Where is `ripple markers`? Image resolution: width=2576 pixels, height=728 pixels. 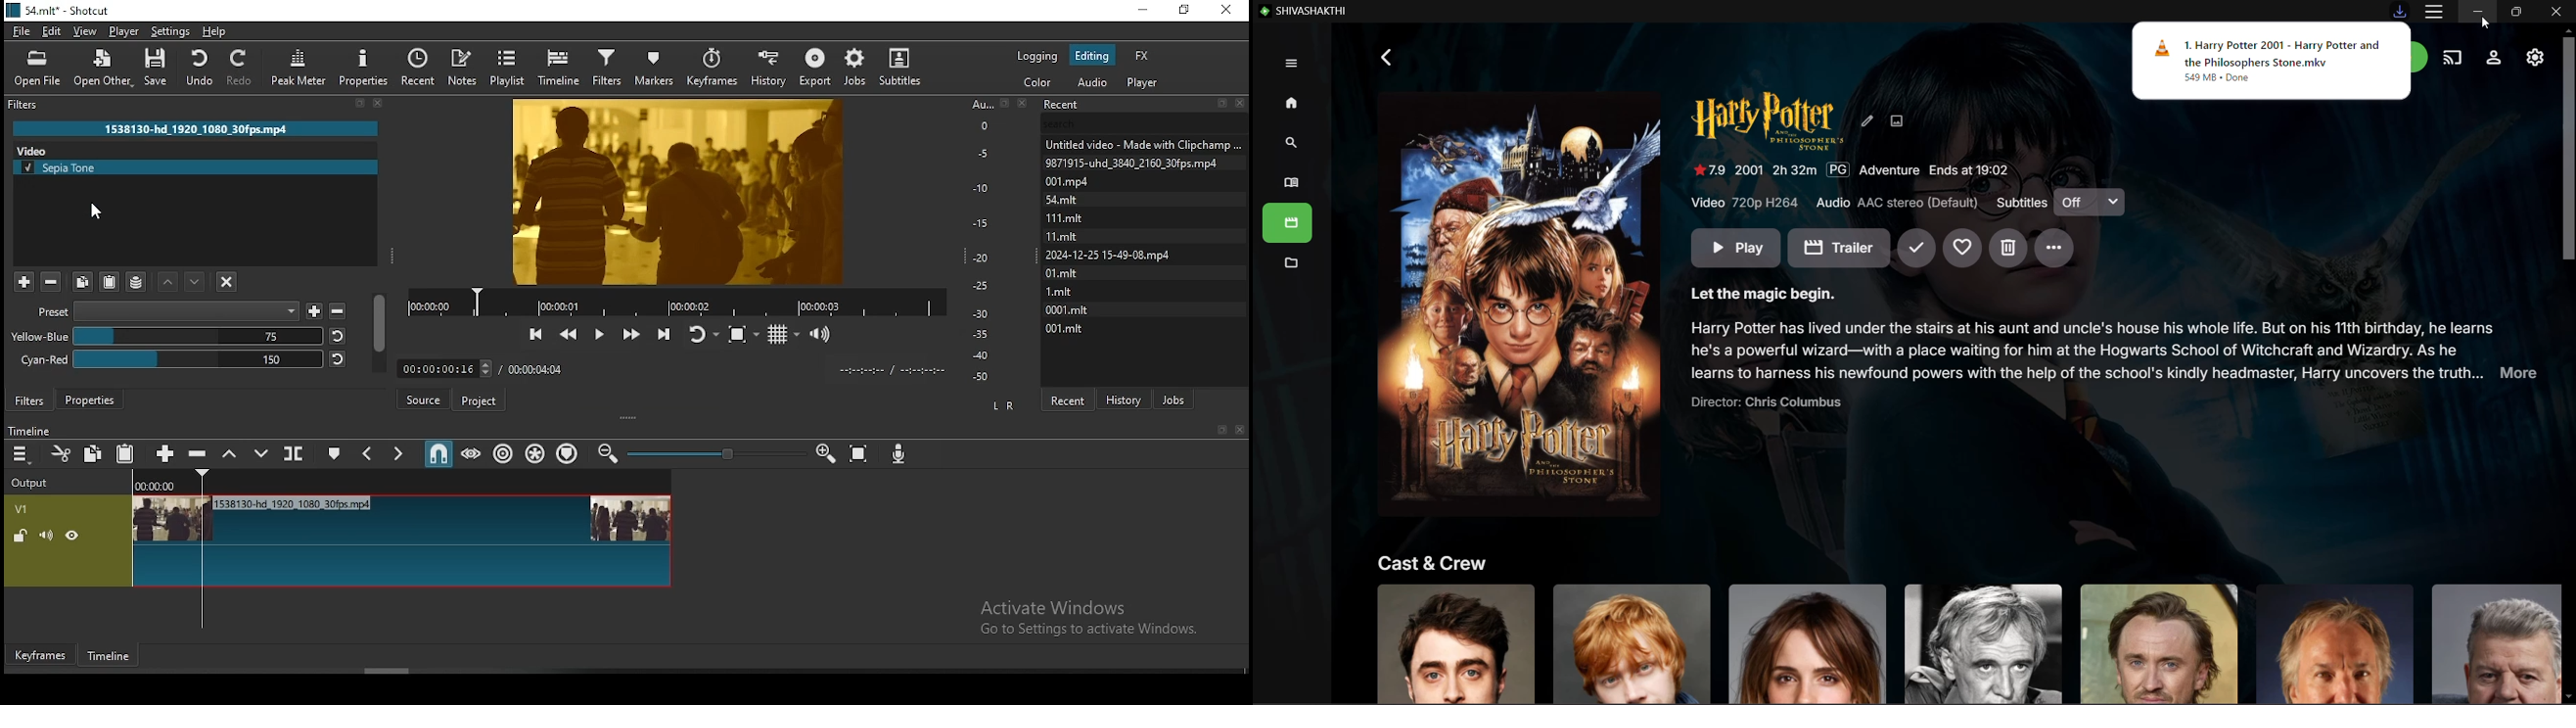 ripple markers is located at coordinates (569, 454).